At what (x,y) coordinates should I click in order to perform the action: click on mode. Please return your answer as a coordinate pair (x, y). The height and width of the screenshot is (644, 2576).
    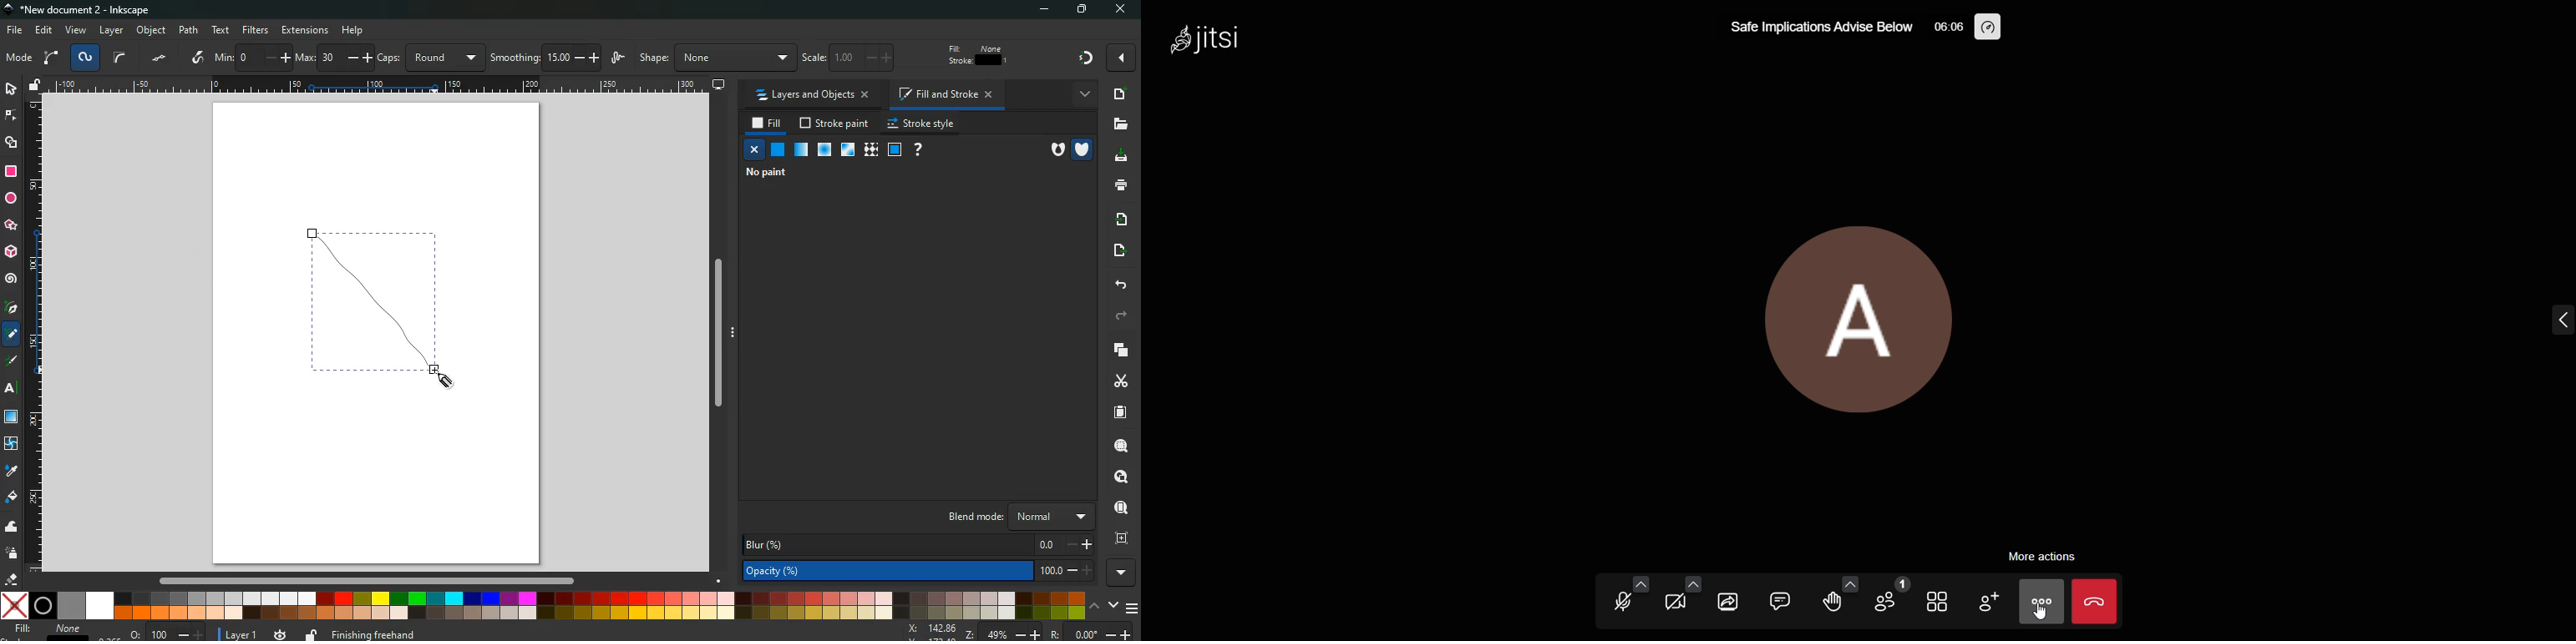
    Looking at the image, I should click on (19, 59).